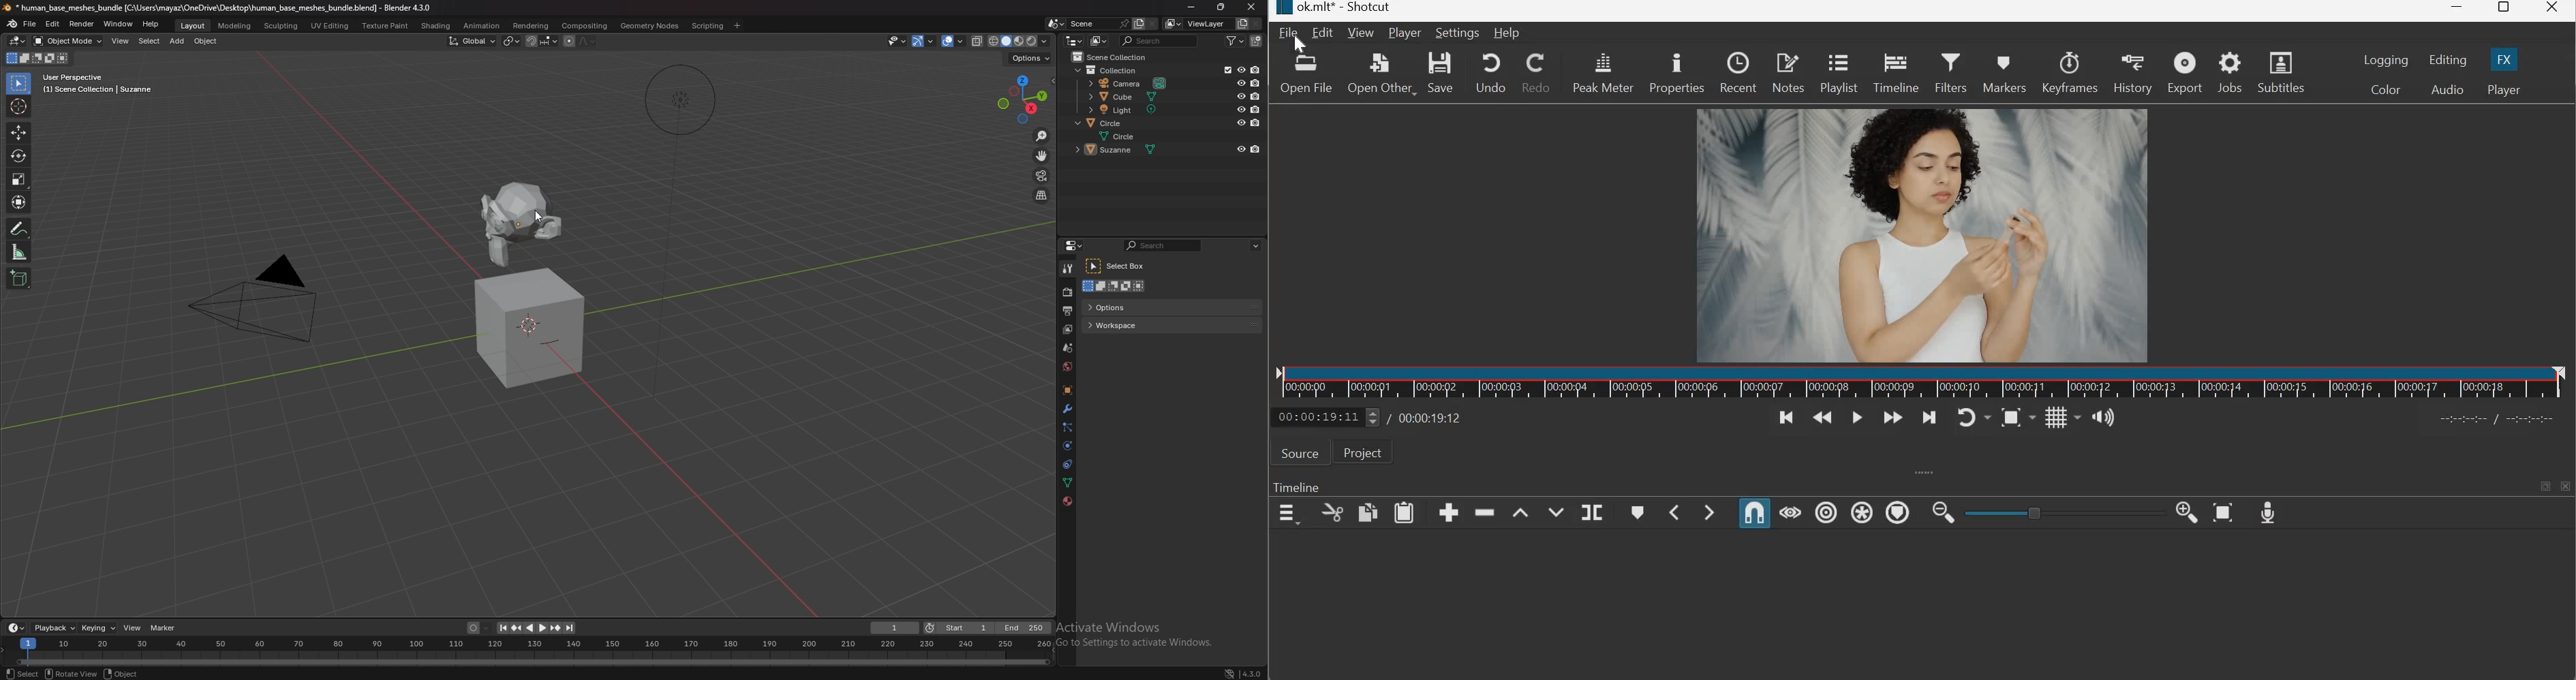 The height and width of the screenshot is (700, 2576). I want to click on Total duration, so click(1430, 418).